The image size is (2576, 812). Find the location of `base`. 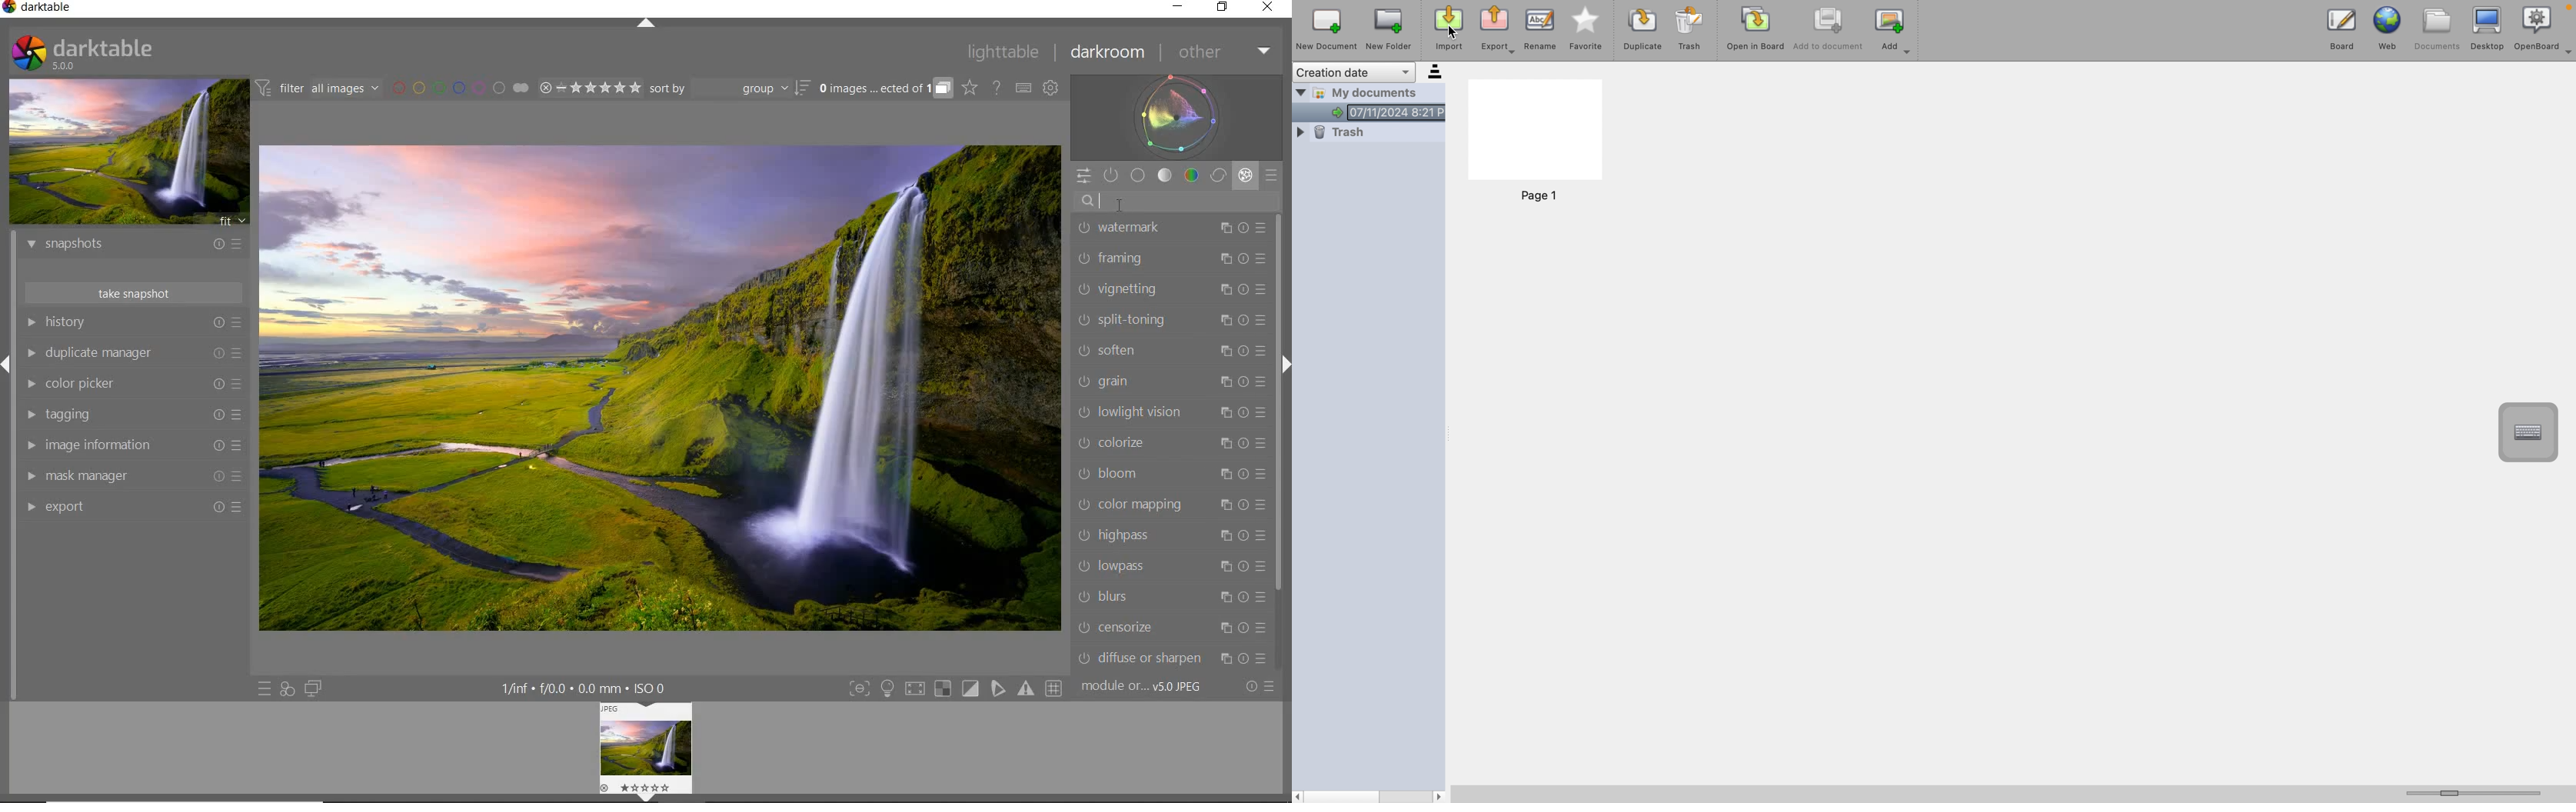

base is located at coordinates (1139, 175).